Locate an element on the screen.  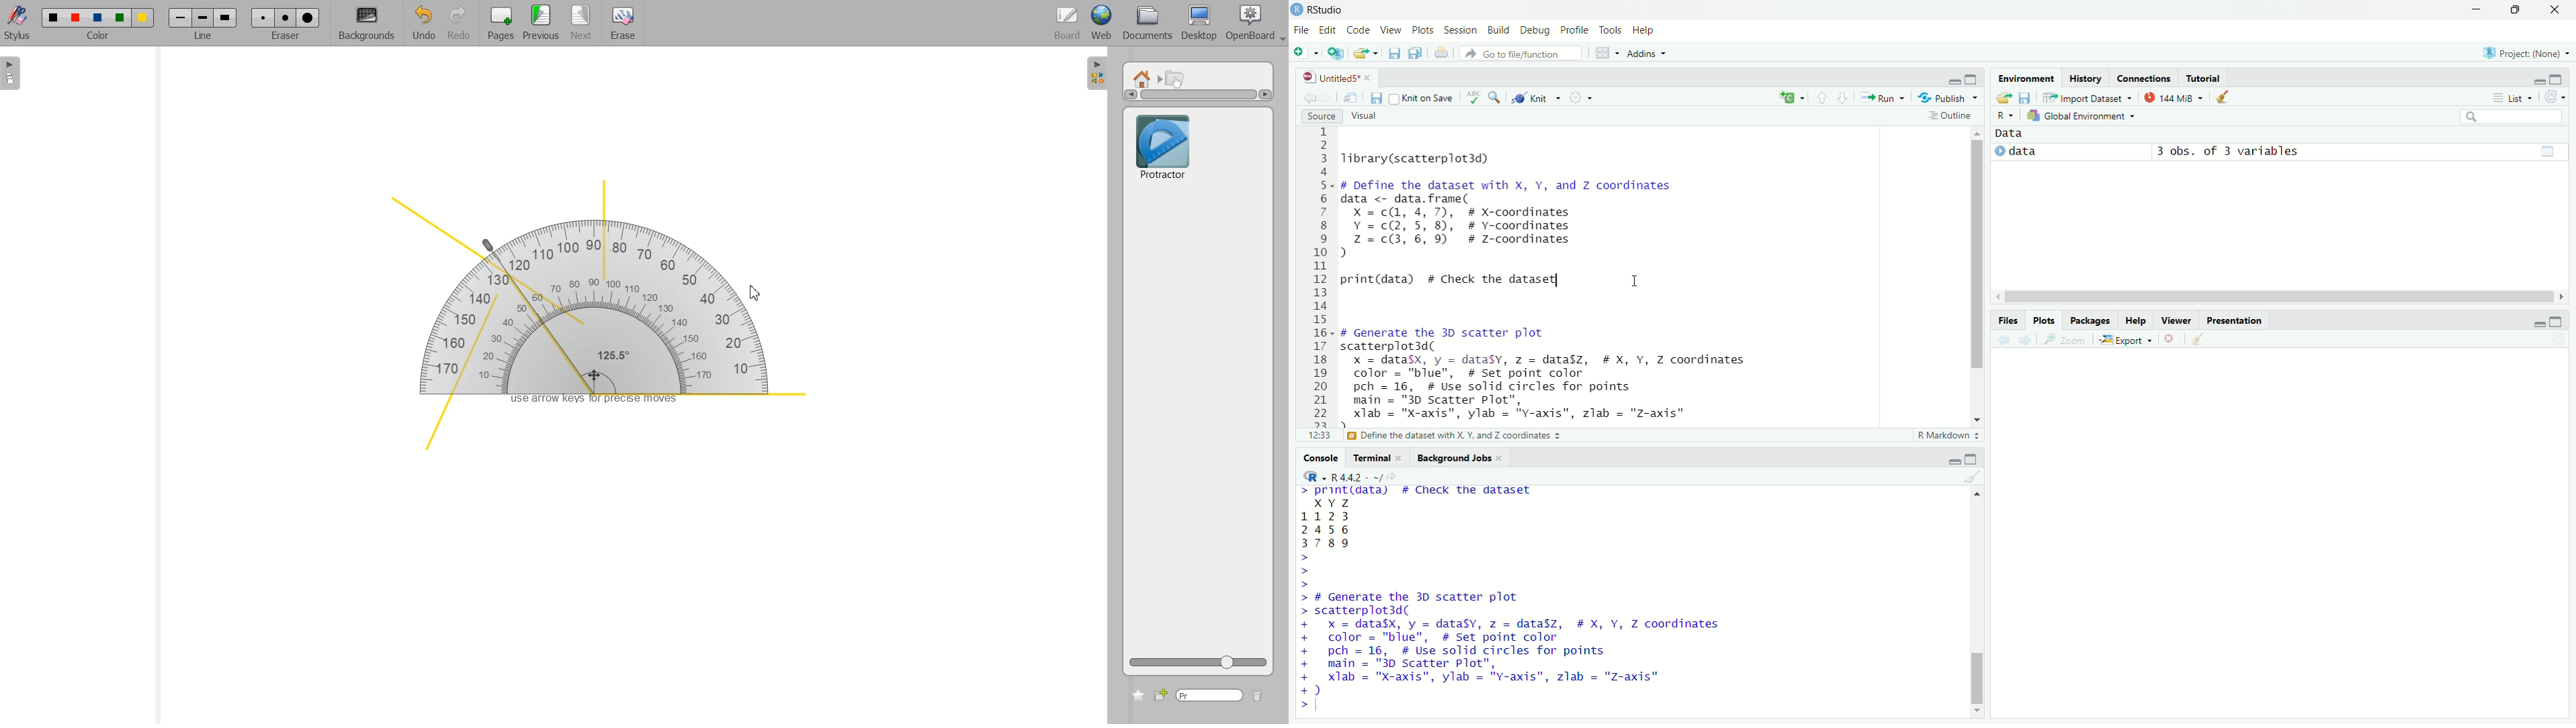
prompt cursor is located at coordinates (1300, 571).